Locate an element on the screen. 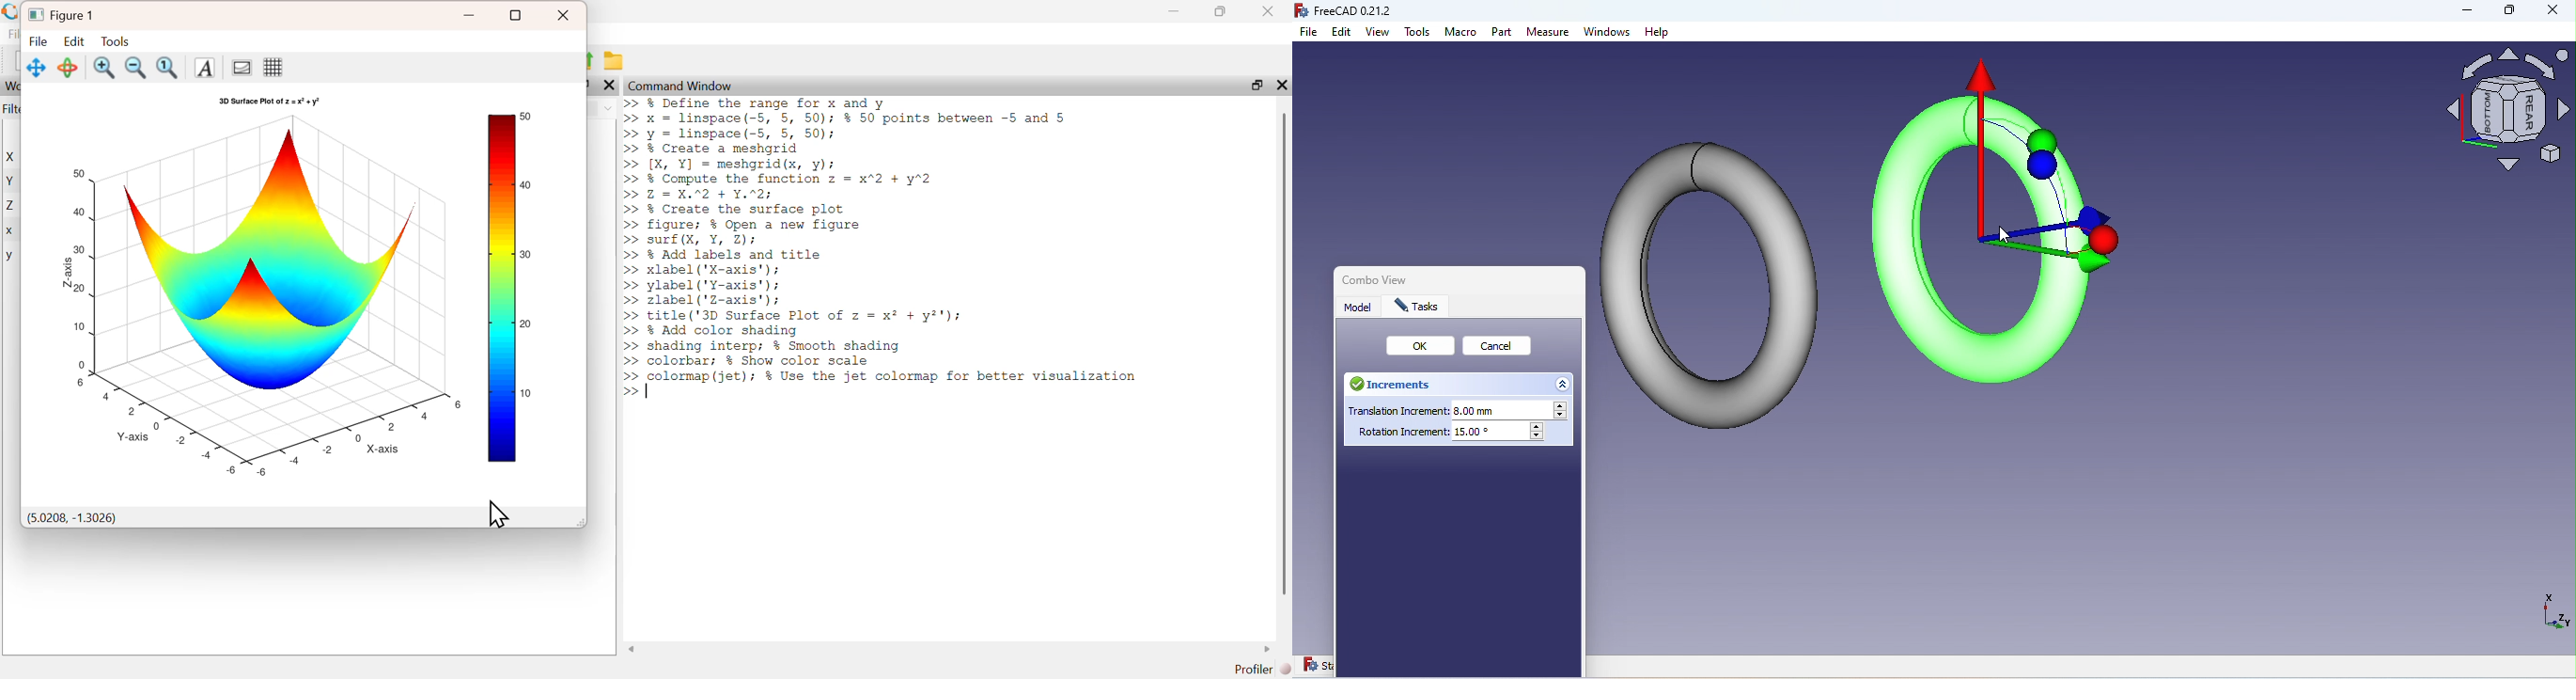 The width and height of the screenshot is (2576, 700). >> % Define the range for x and y

>> x = linspace(-5, 5, 50); % 50 points between -5 and 5
>> y = linspace(-5, 5, 50);

>> % Create a meshgrid

>> [X, Y] = meshgrid(x, y):

>> % Compute the function z = x°2 + y"2

>> Z = X."2 + Y.82;

>> % Create the surface plot

>> figure; % Open a new figure

>> surf (X, ¥, 2);

>> % Add labels and title

>> xlabel ('X-axis');

>> ylabel ('Y-axis'):

>> zlabel ('Z-axis');

>> title('3D Surface Plot of z = x? + y2');

>> % Add color shading

>> shading interp; % Smooth shading

>> colorbar; % Show color scale

>> colormap (jet); % Use the jet colormap for better visualization
>> is located at coordinates (886, 247).